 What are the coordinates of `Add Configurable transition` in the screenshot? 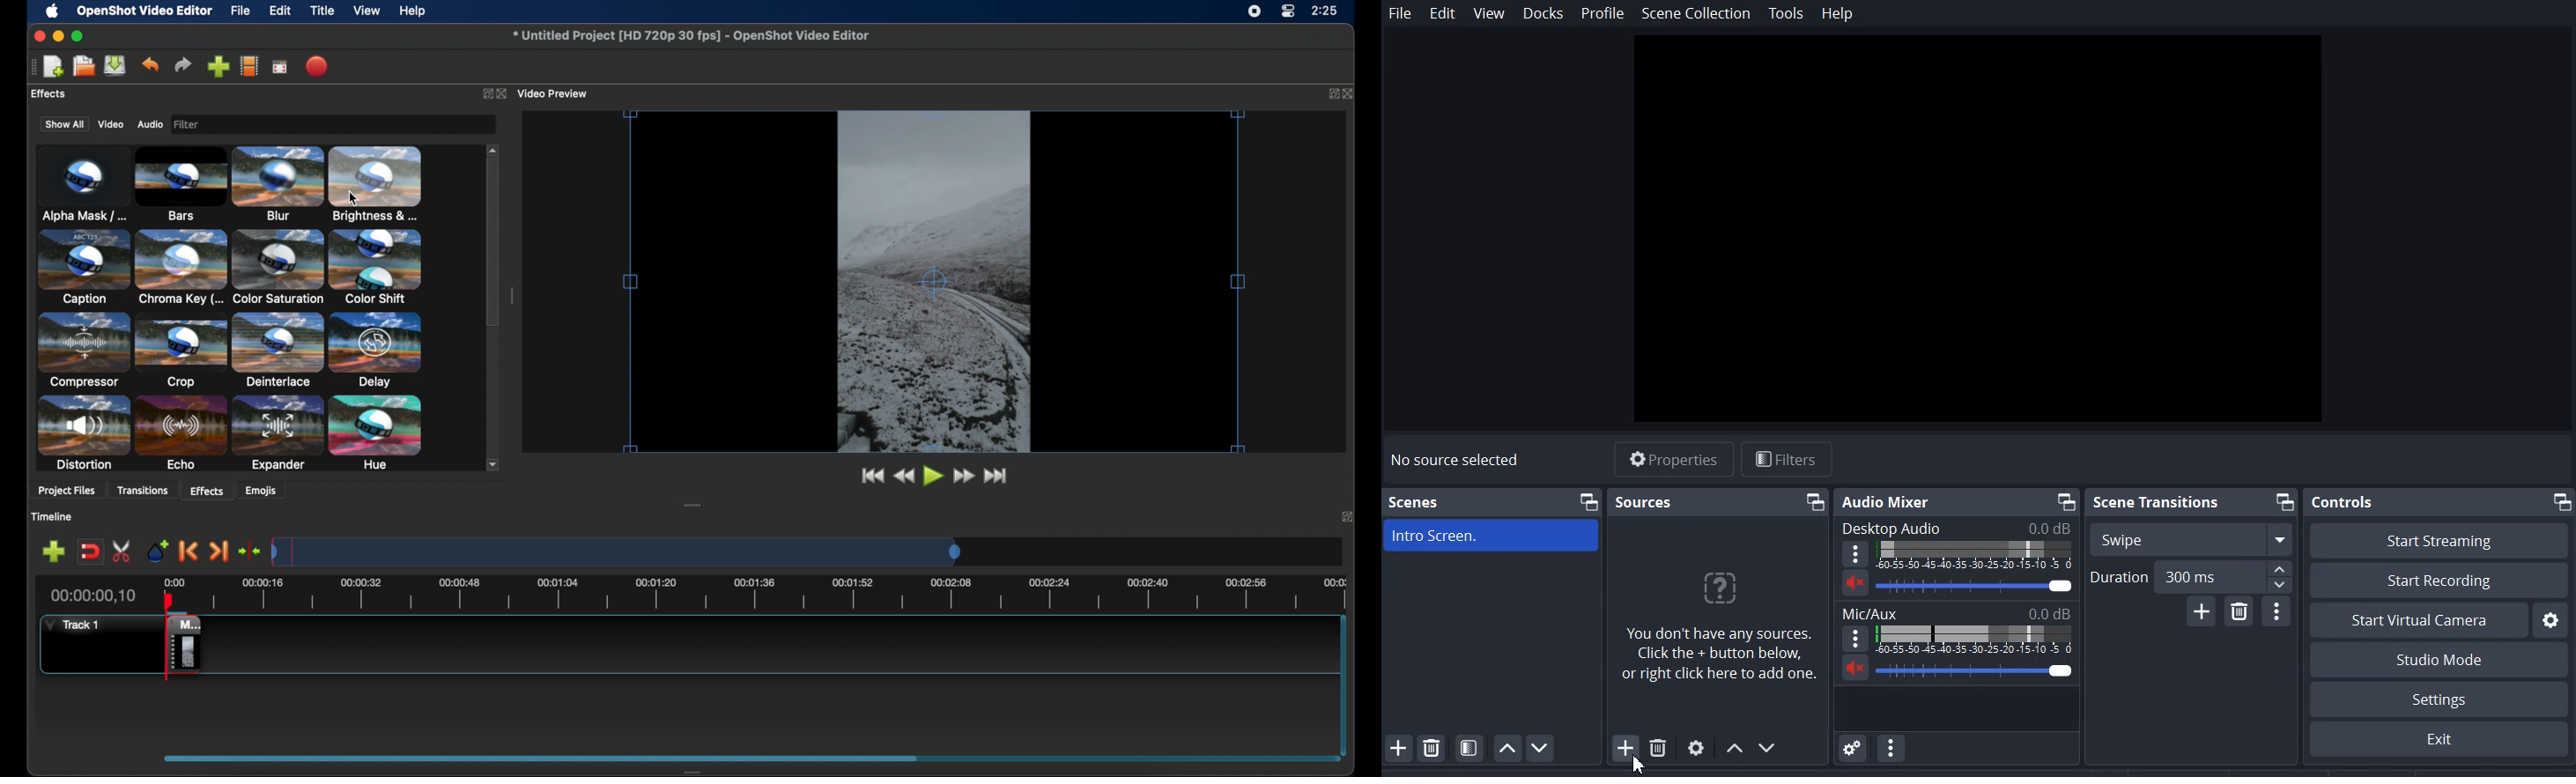 It's located at (2202, 611).